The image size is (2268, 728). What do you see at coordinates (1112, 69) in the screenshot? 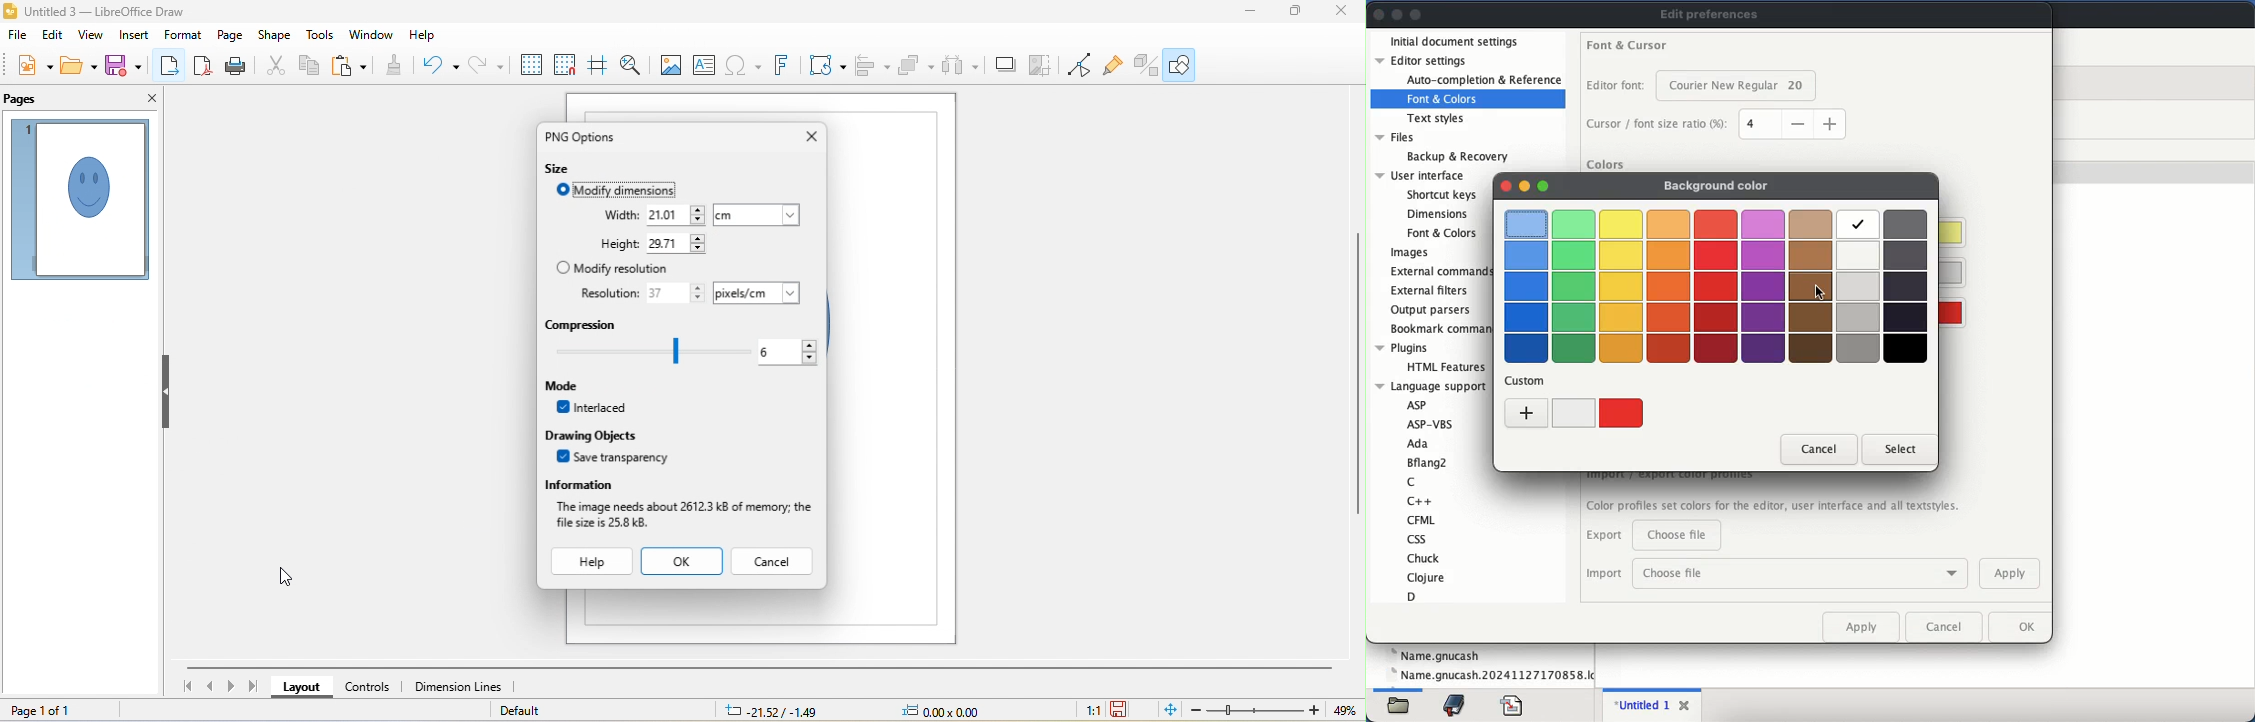
I see `show gluepoint functions` at bounding box center [1112, 69].